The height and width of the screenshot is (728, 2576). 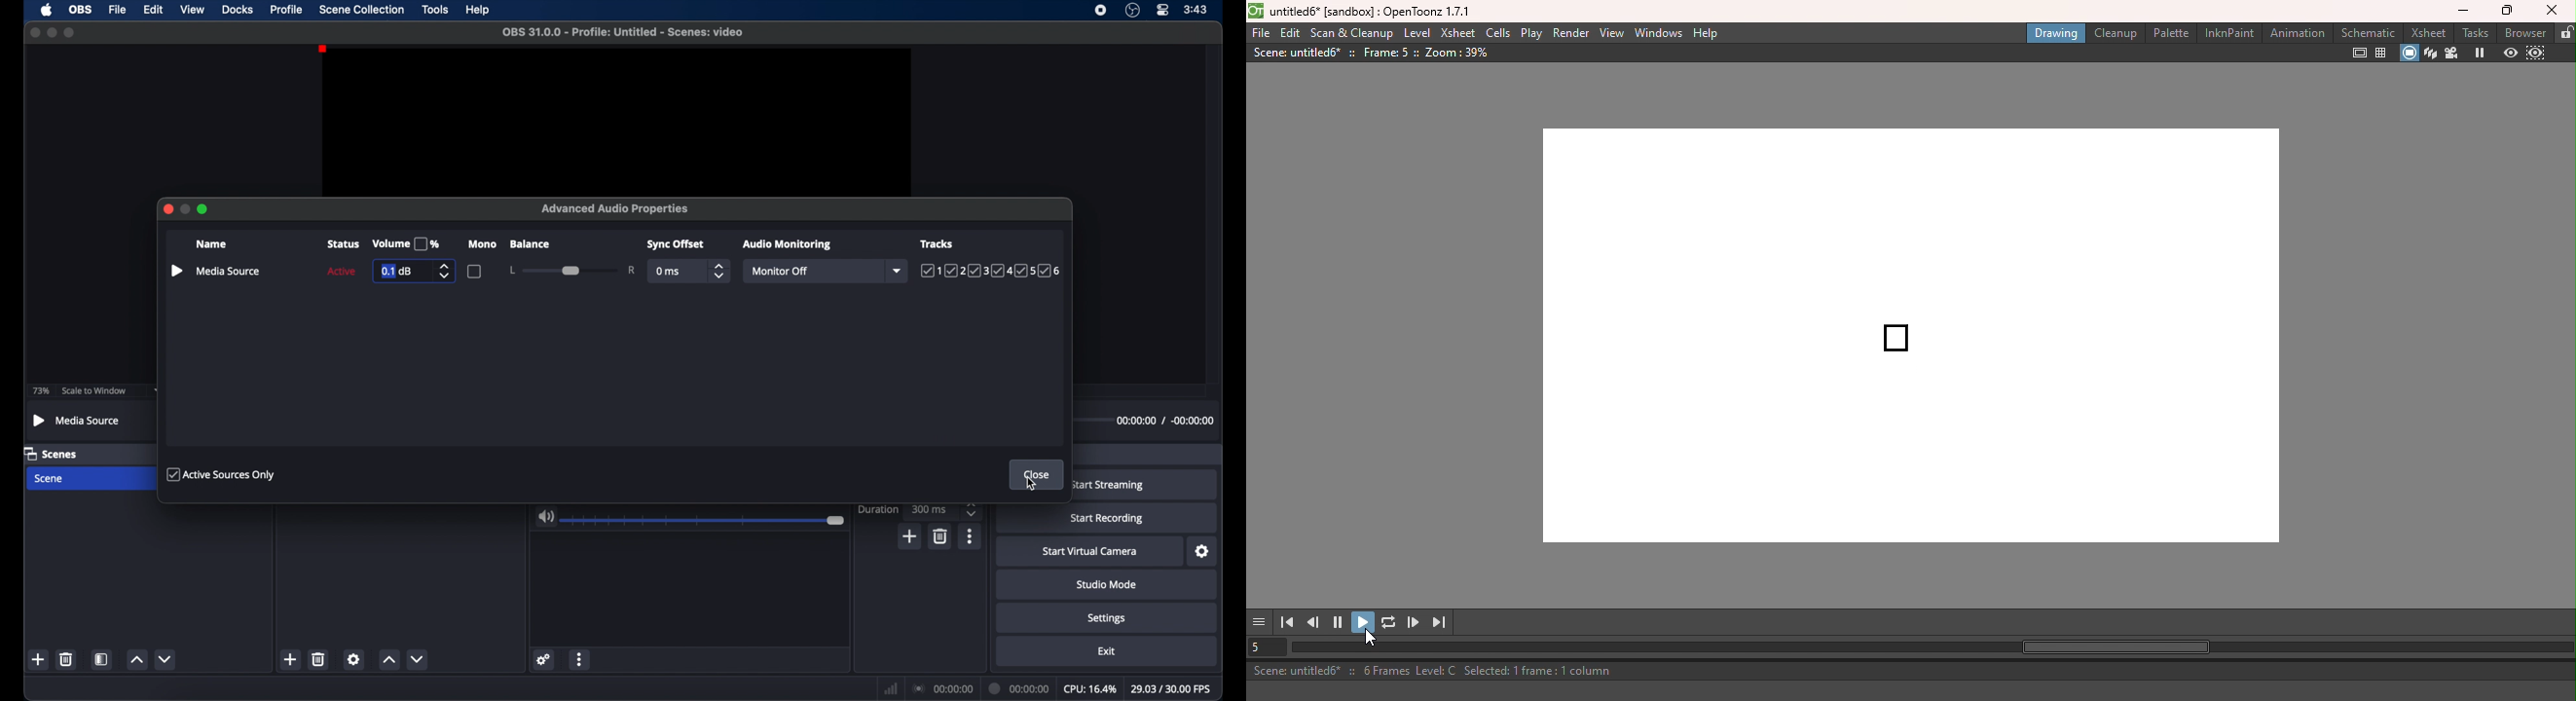 What do you see at coordinates (389, 660) in the screenshot?
I see `increment` at bounding box center [389, 660].